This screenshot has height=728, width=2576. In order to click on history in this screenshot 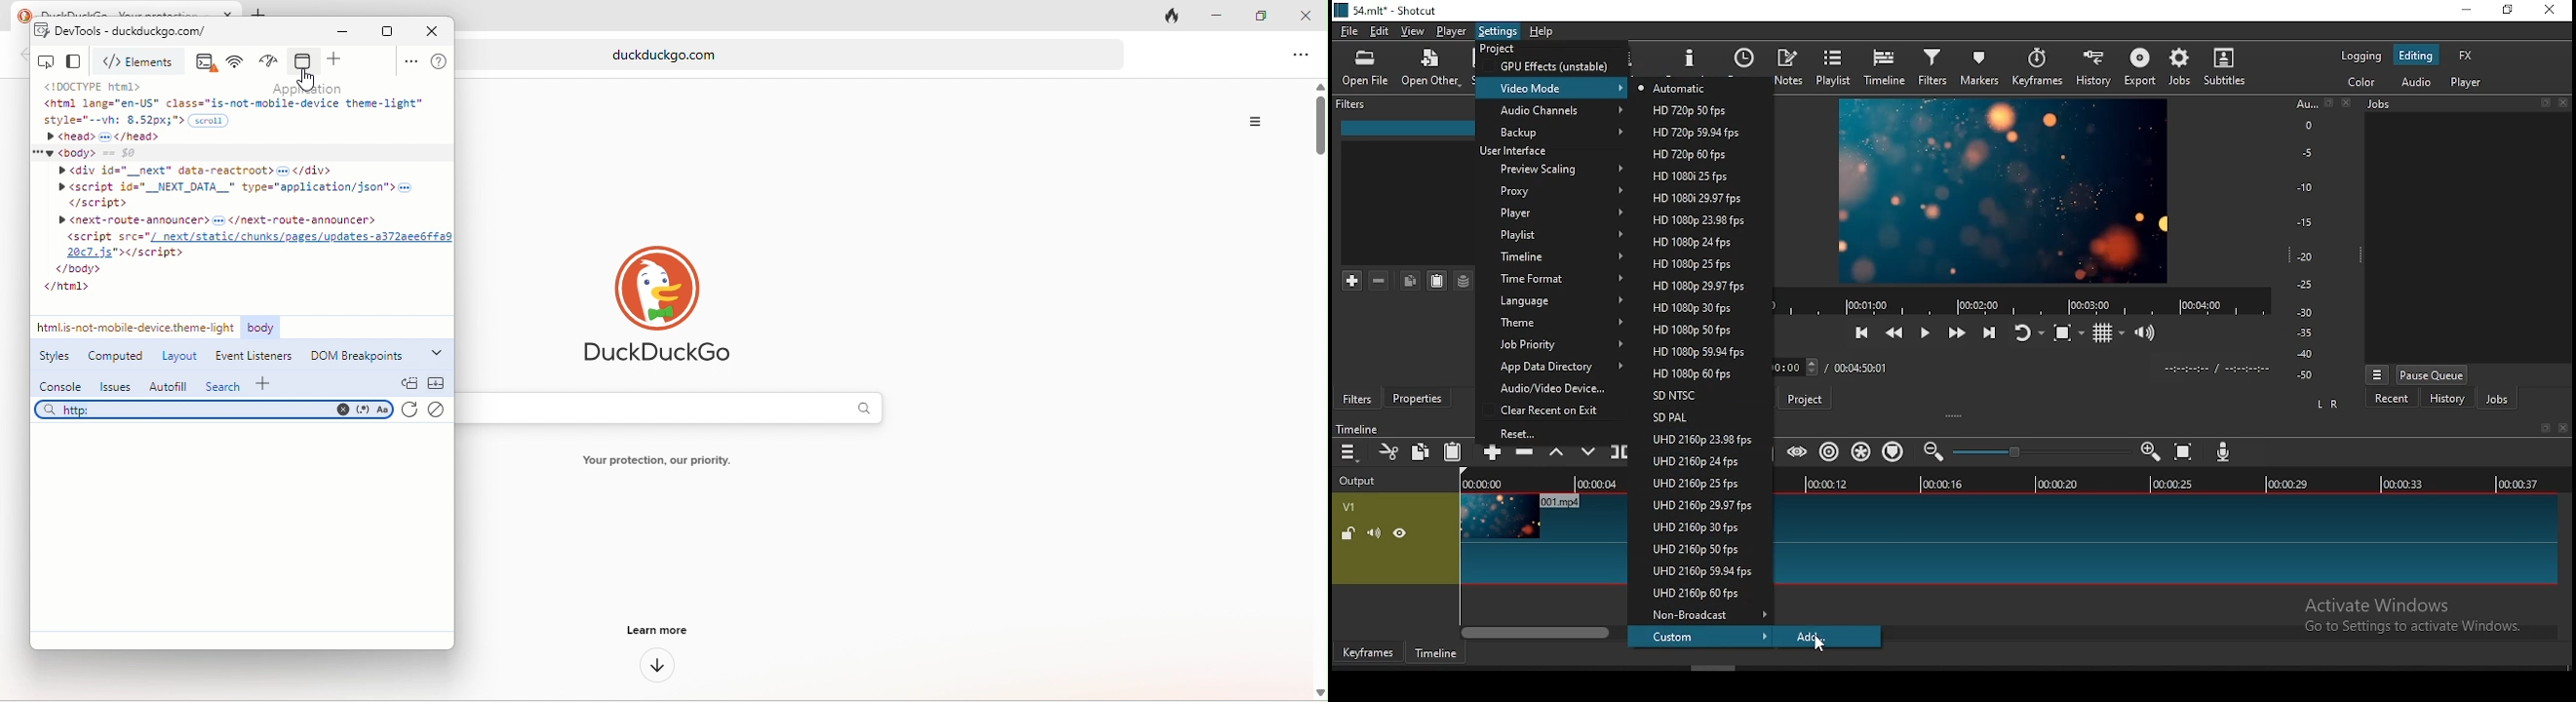, I will do `click(2446, 401)`.